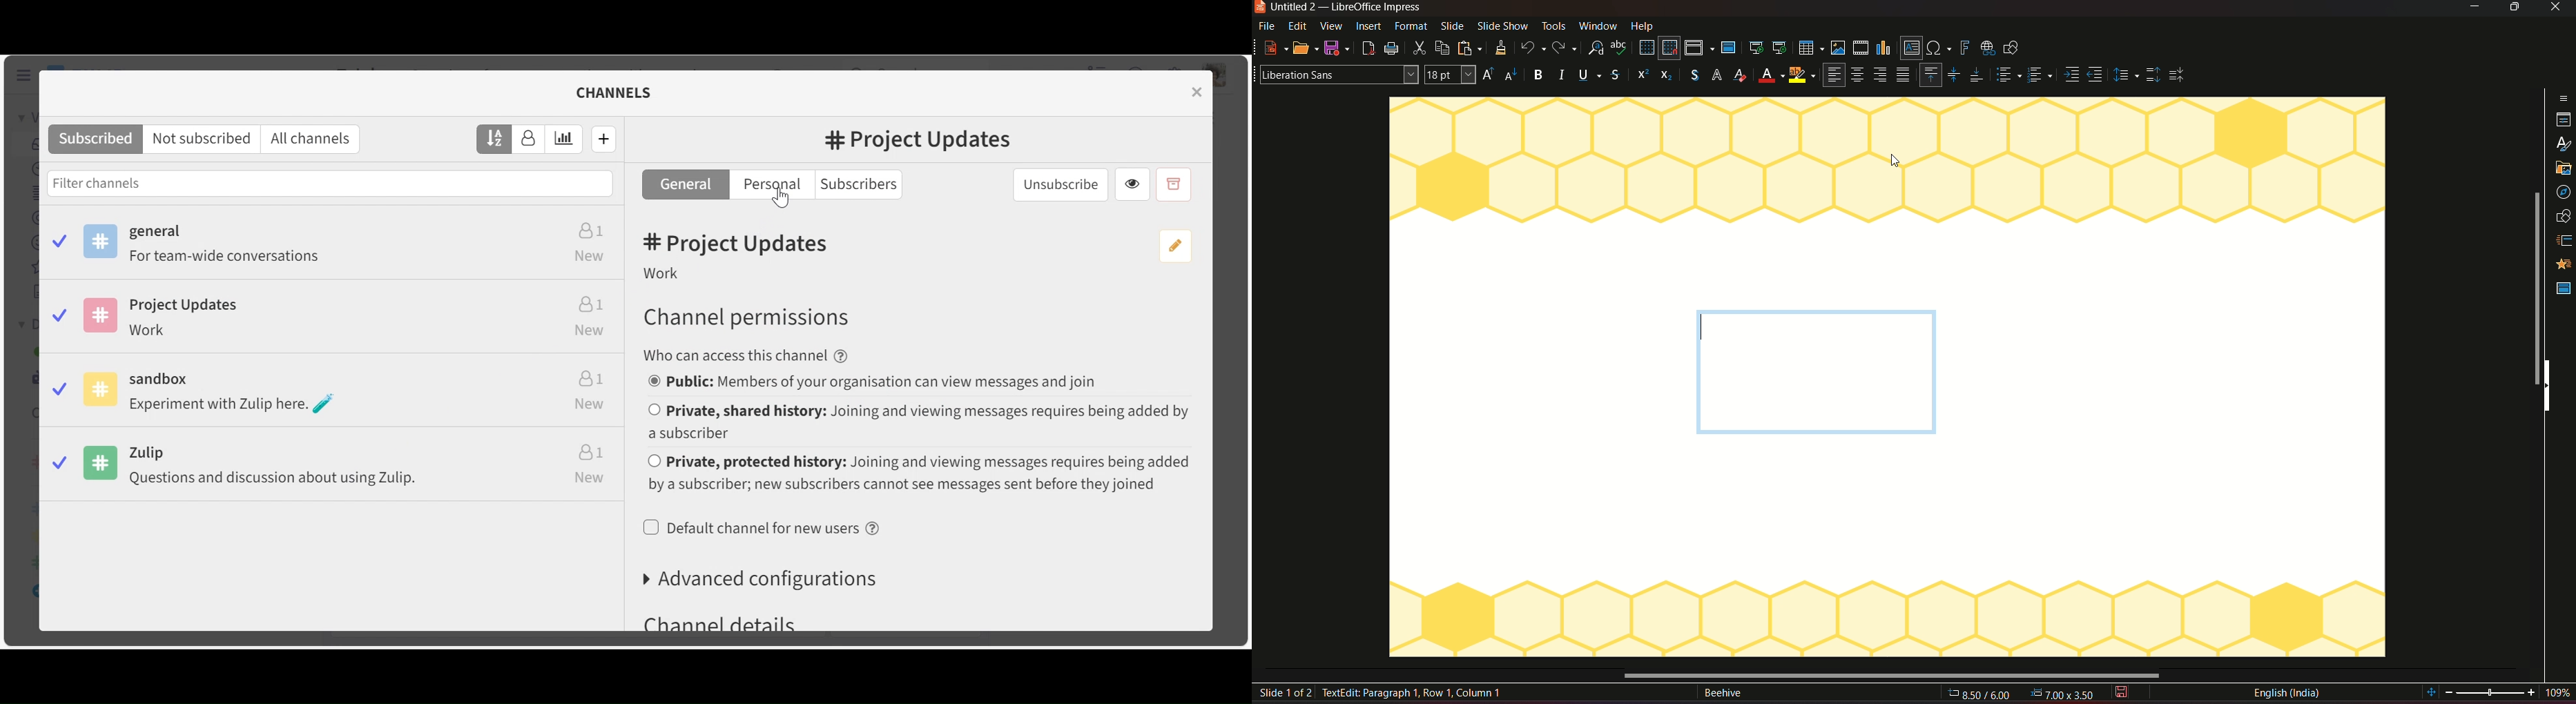  What do you see at coordinates (684, 183) in the screenshot?
I see `` at bounding box center [684, 183].